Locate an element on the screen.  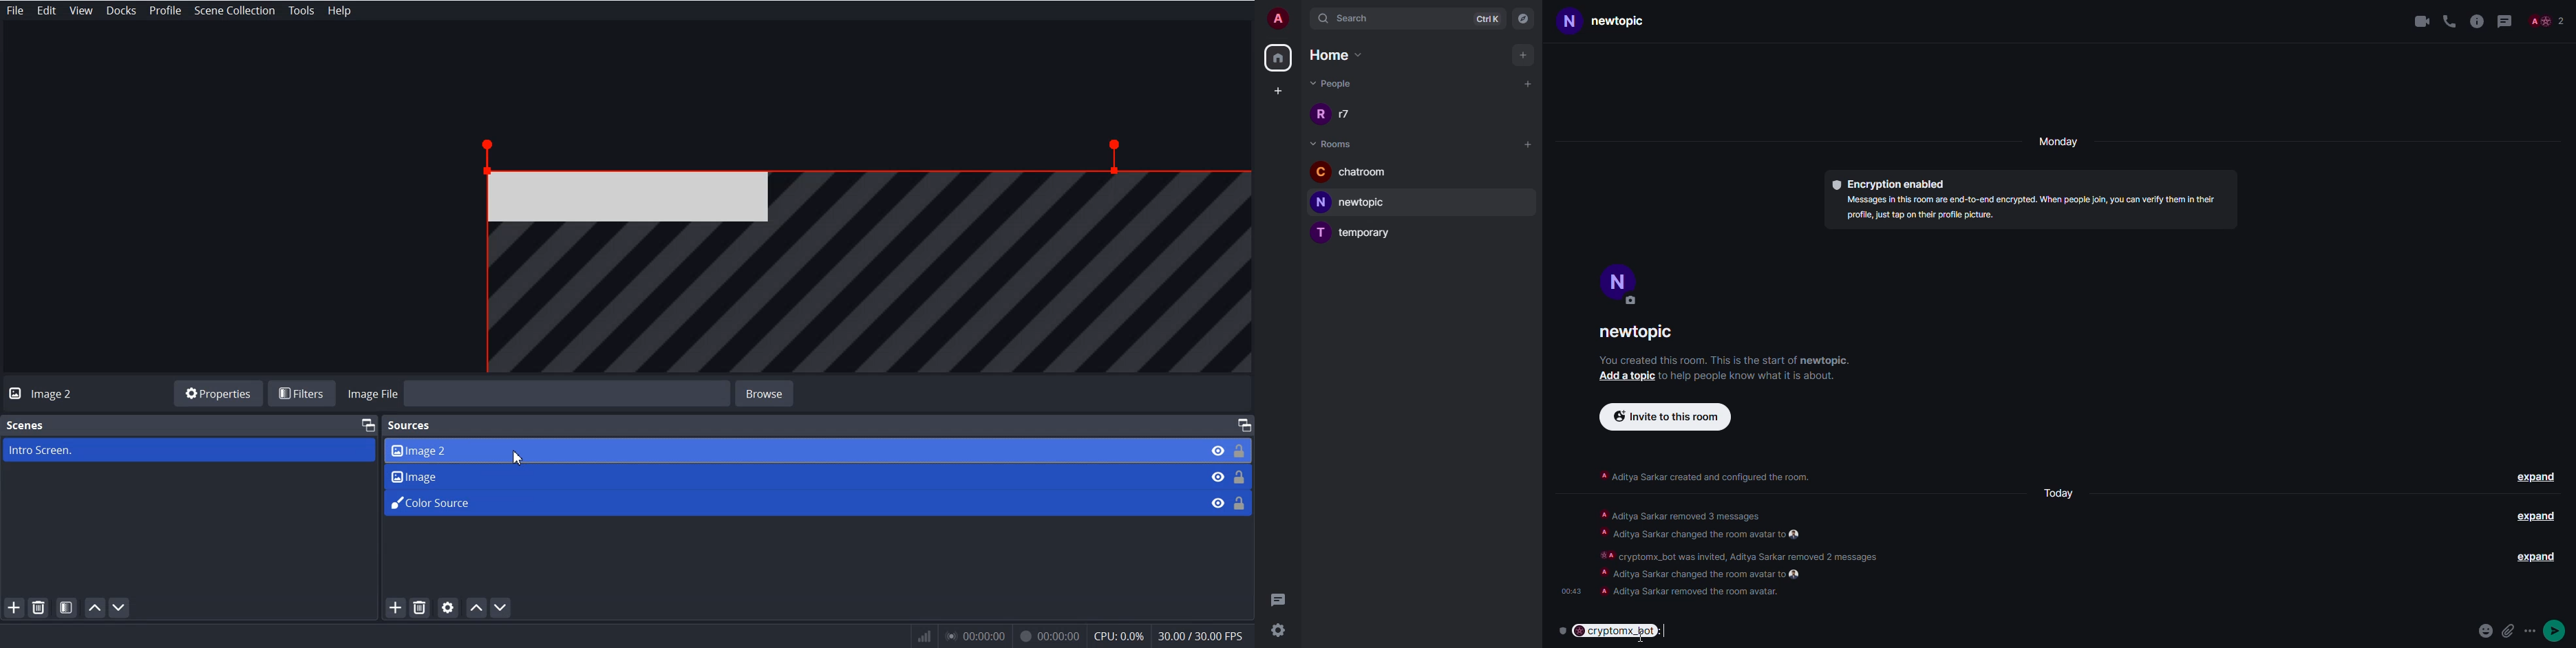
Filters is located at coordinates (305, 393).